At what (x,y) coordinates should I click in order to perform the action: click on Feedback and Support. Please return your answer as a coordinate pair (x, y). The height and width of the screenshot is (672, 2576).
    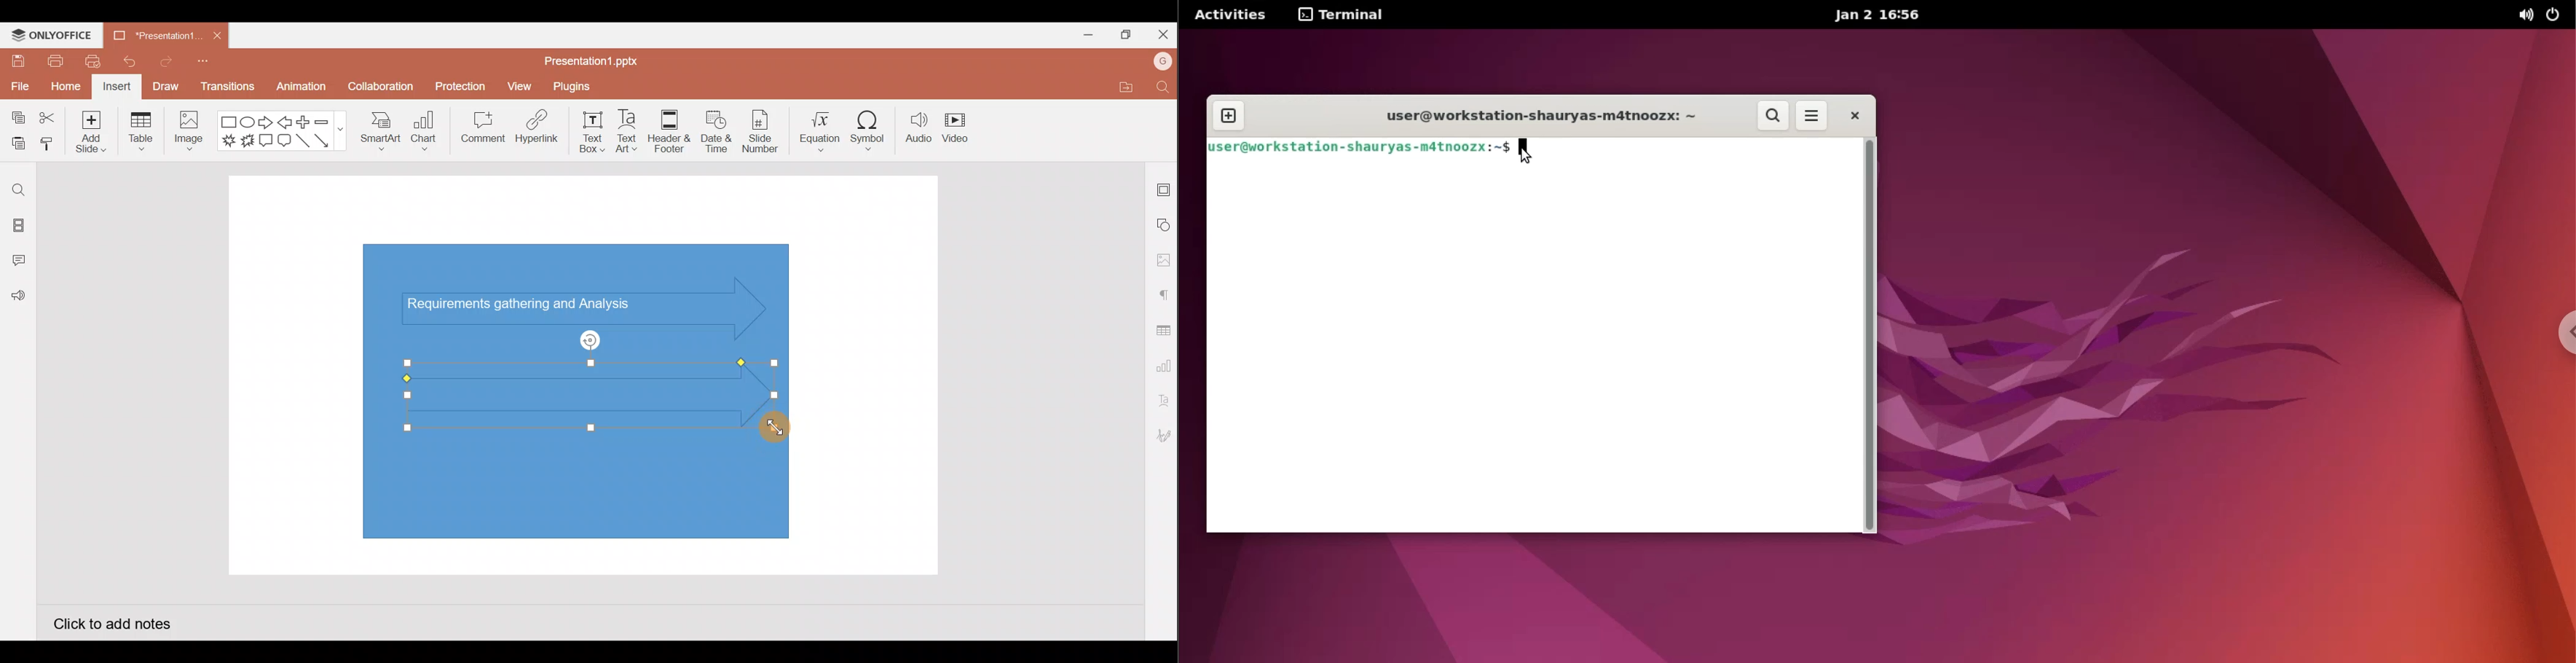
    Looking at the image, I should click on (18, 299).